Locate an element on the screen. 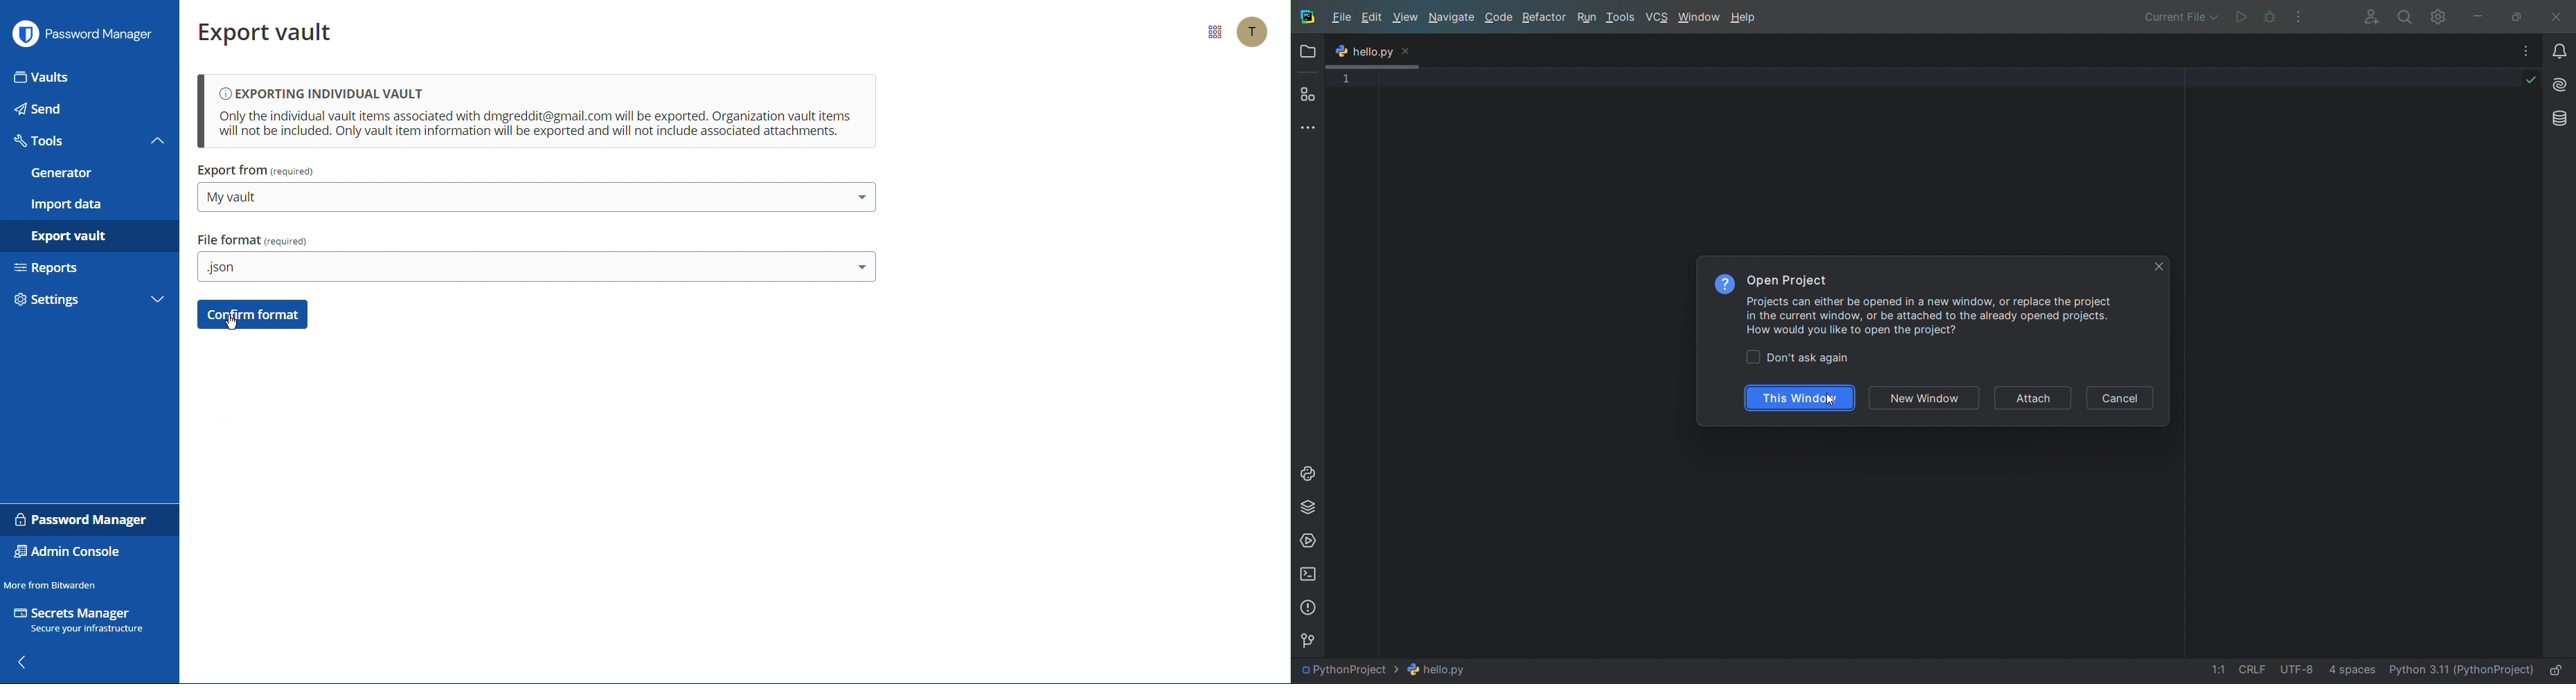 The height and width of the screenshot is (700, 2576). Move from Bitwarden is located at coordinates (53, 582).